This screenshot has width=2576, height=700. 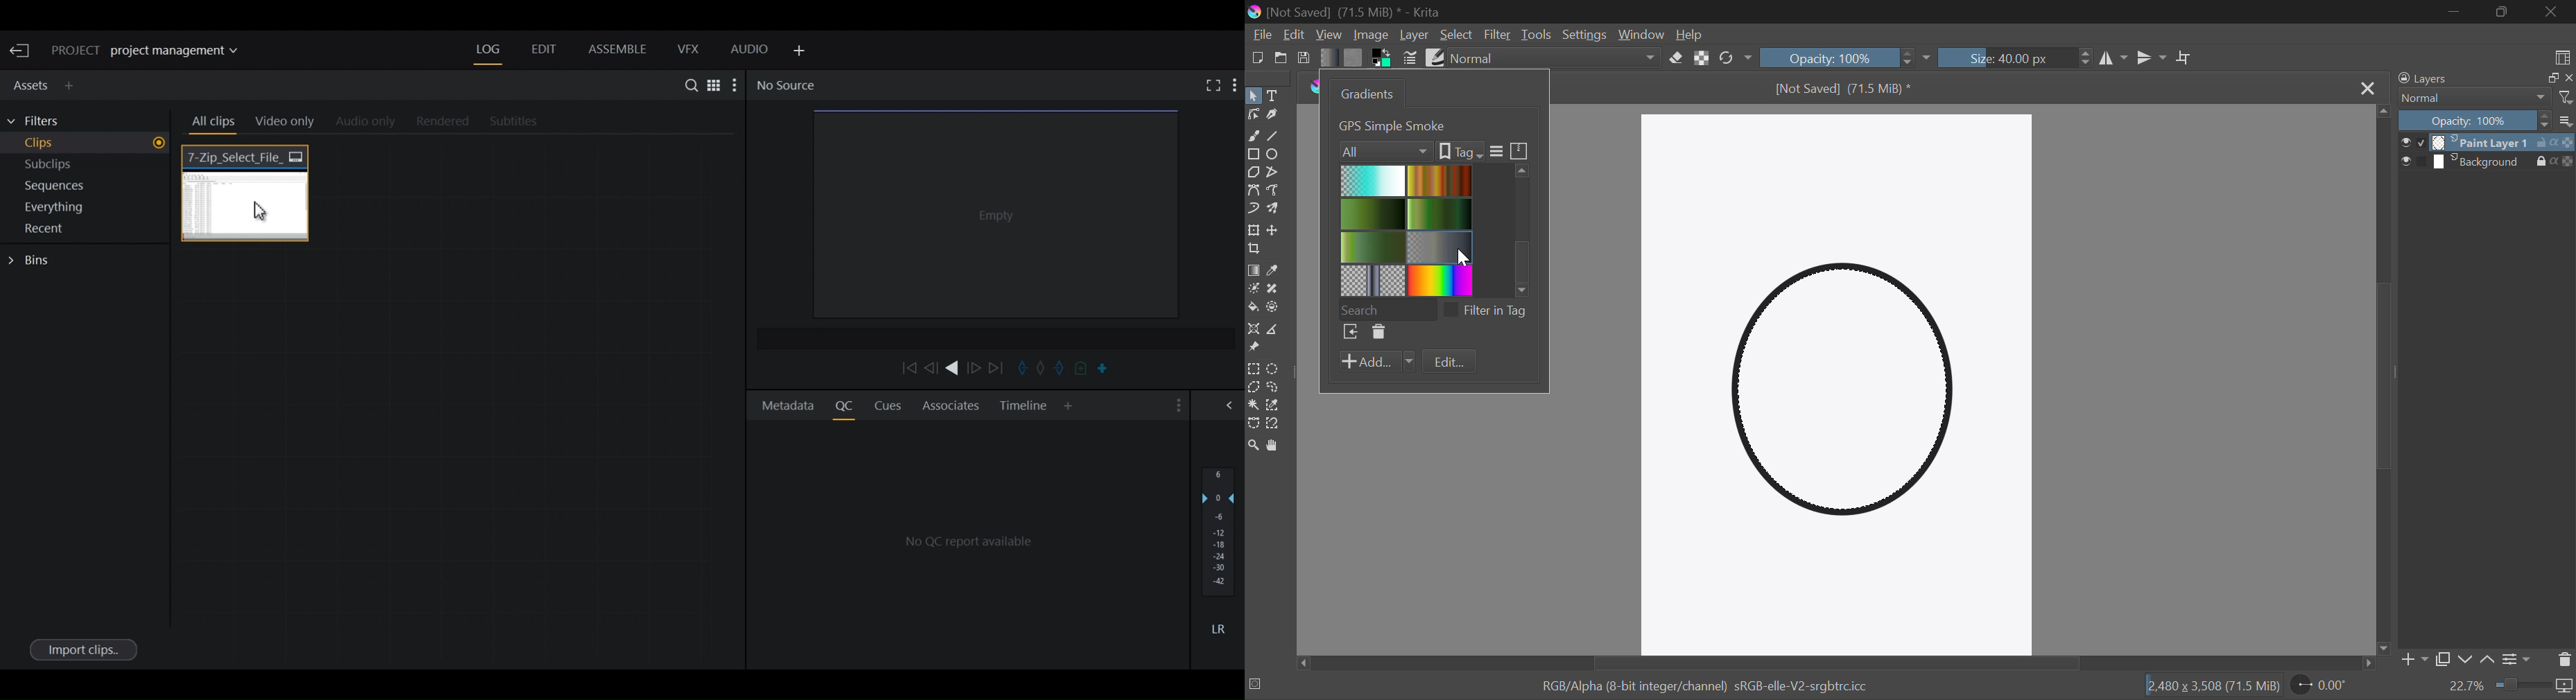 I want to click on Polygon Selection Tool, so click(x=1253, y=387).